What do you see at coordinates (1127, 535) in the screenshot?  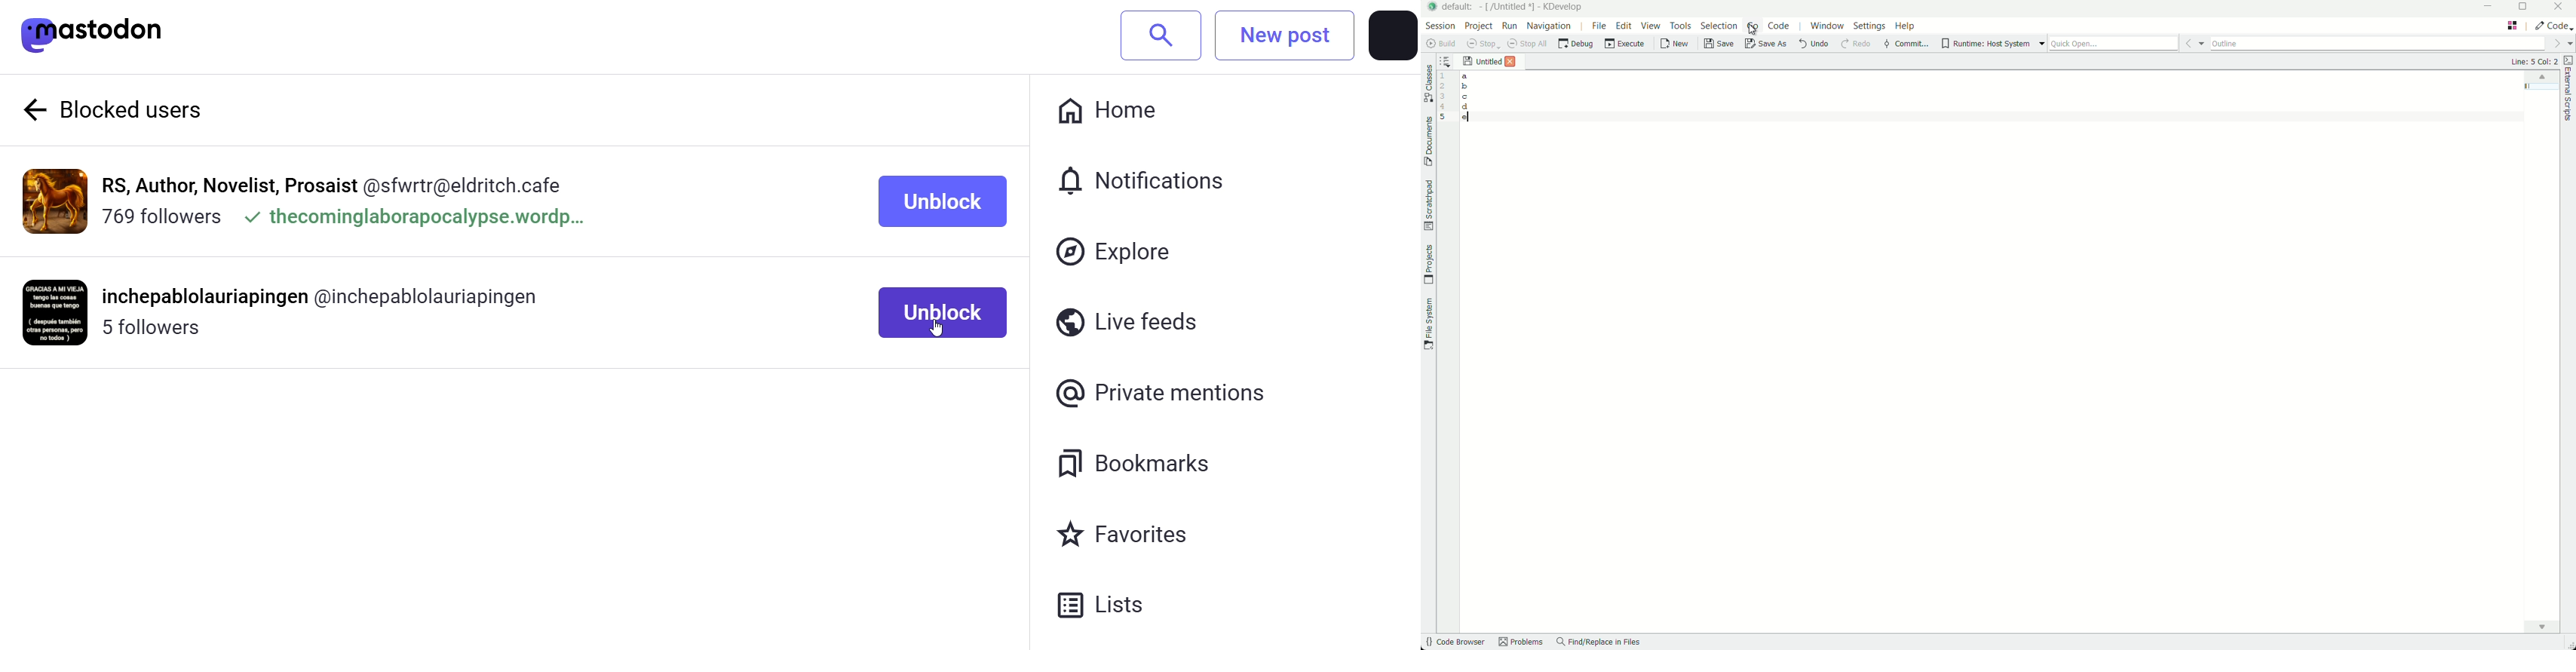 I see `favorites` at bounding box center [1127, 535].